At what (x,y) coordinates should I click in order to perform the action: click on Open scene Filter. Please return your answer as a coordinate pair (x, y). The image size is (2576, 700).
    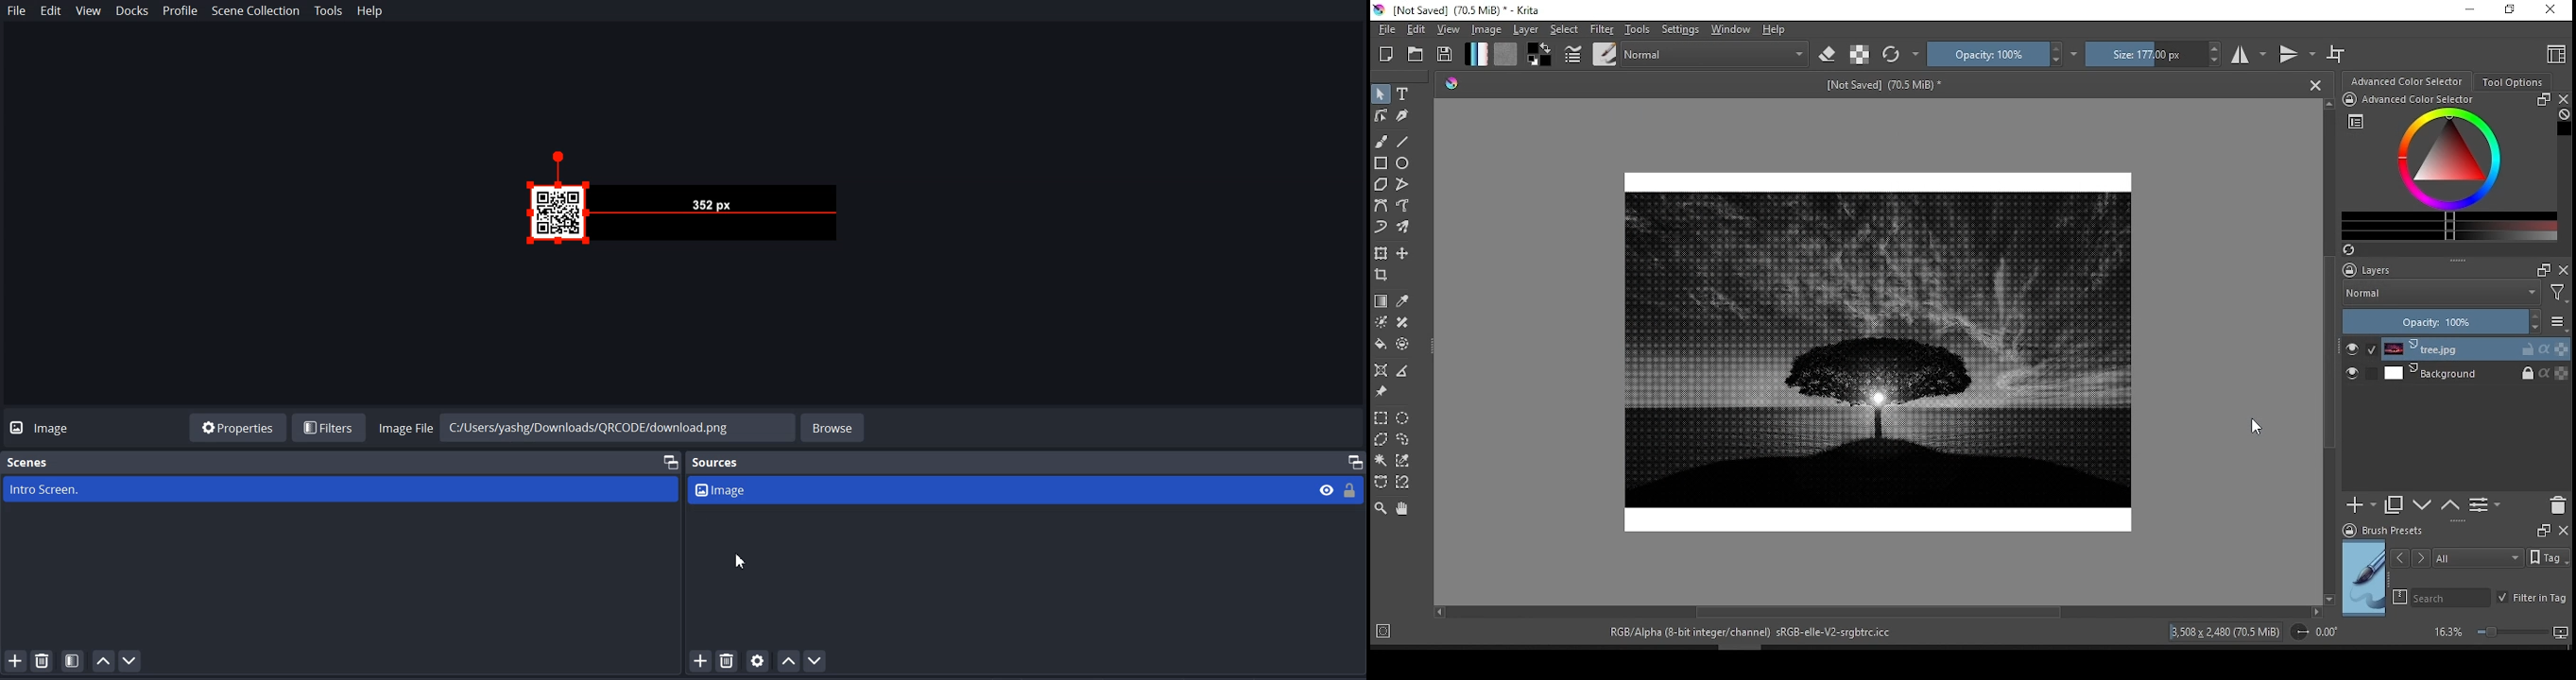
    Looking at the image, I should click on (73, 661).